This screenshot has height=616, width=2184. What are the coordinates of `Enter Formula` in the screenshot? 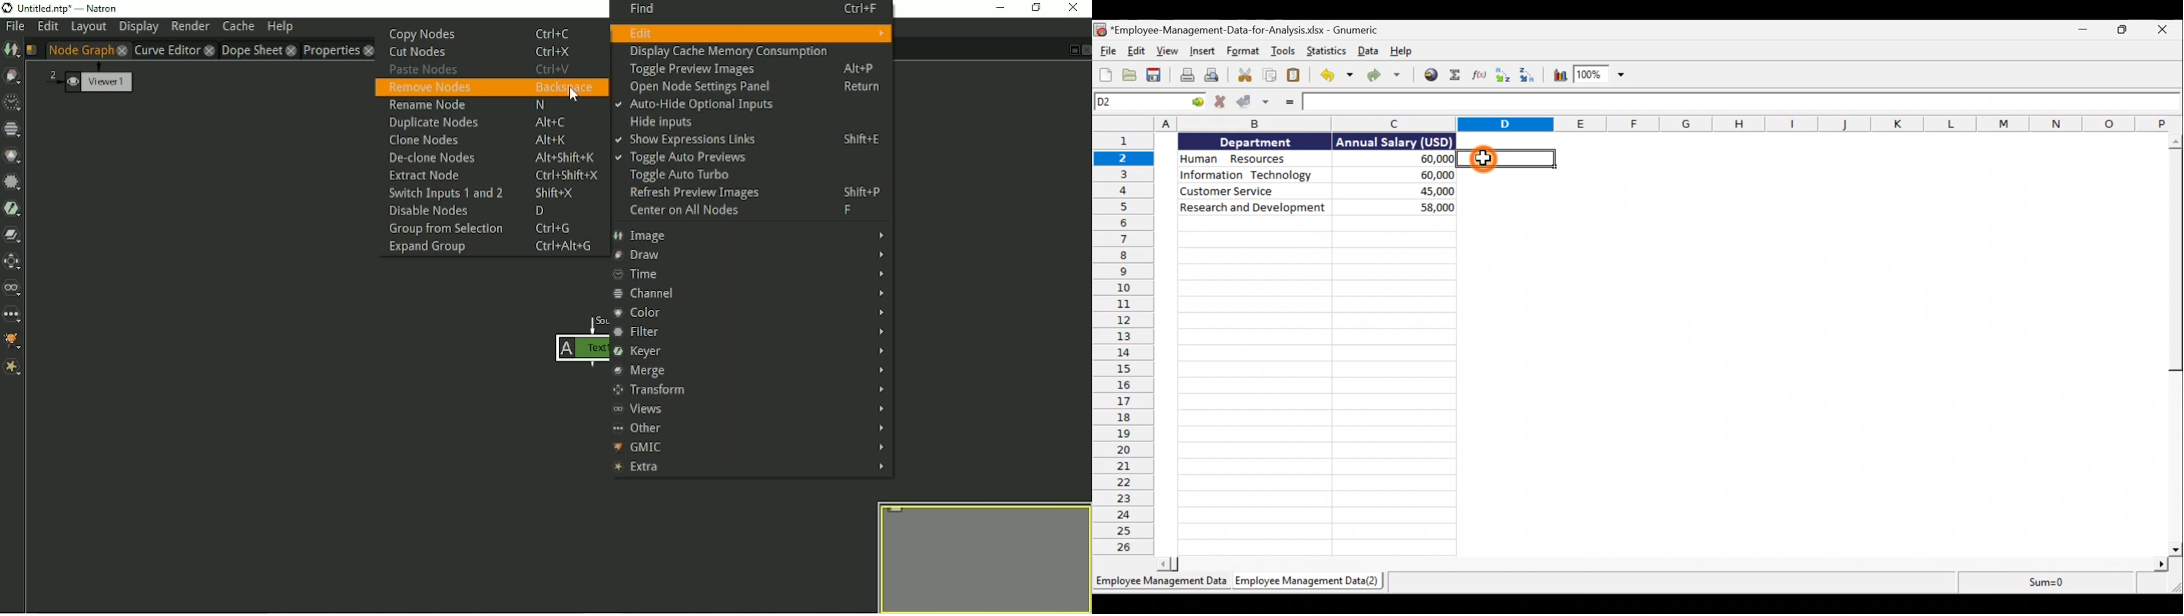 It's located at (1289, 104).